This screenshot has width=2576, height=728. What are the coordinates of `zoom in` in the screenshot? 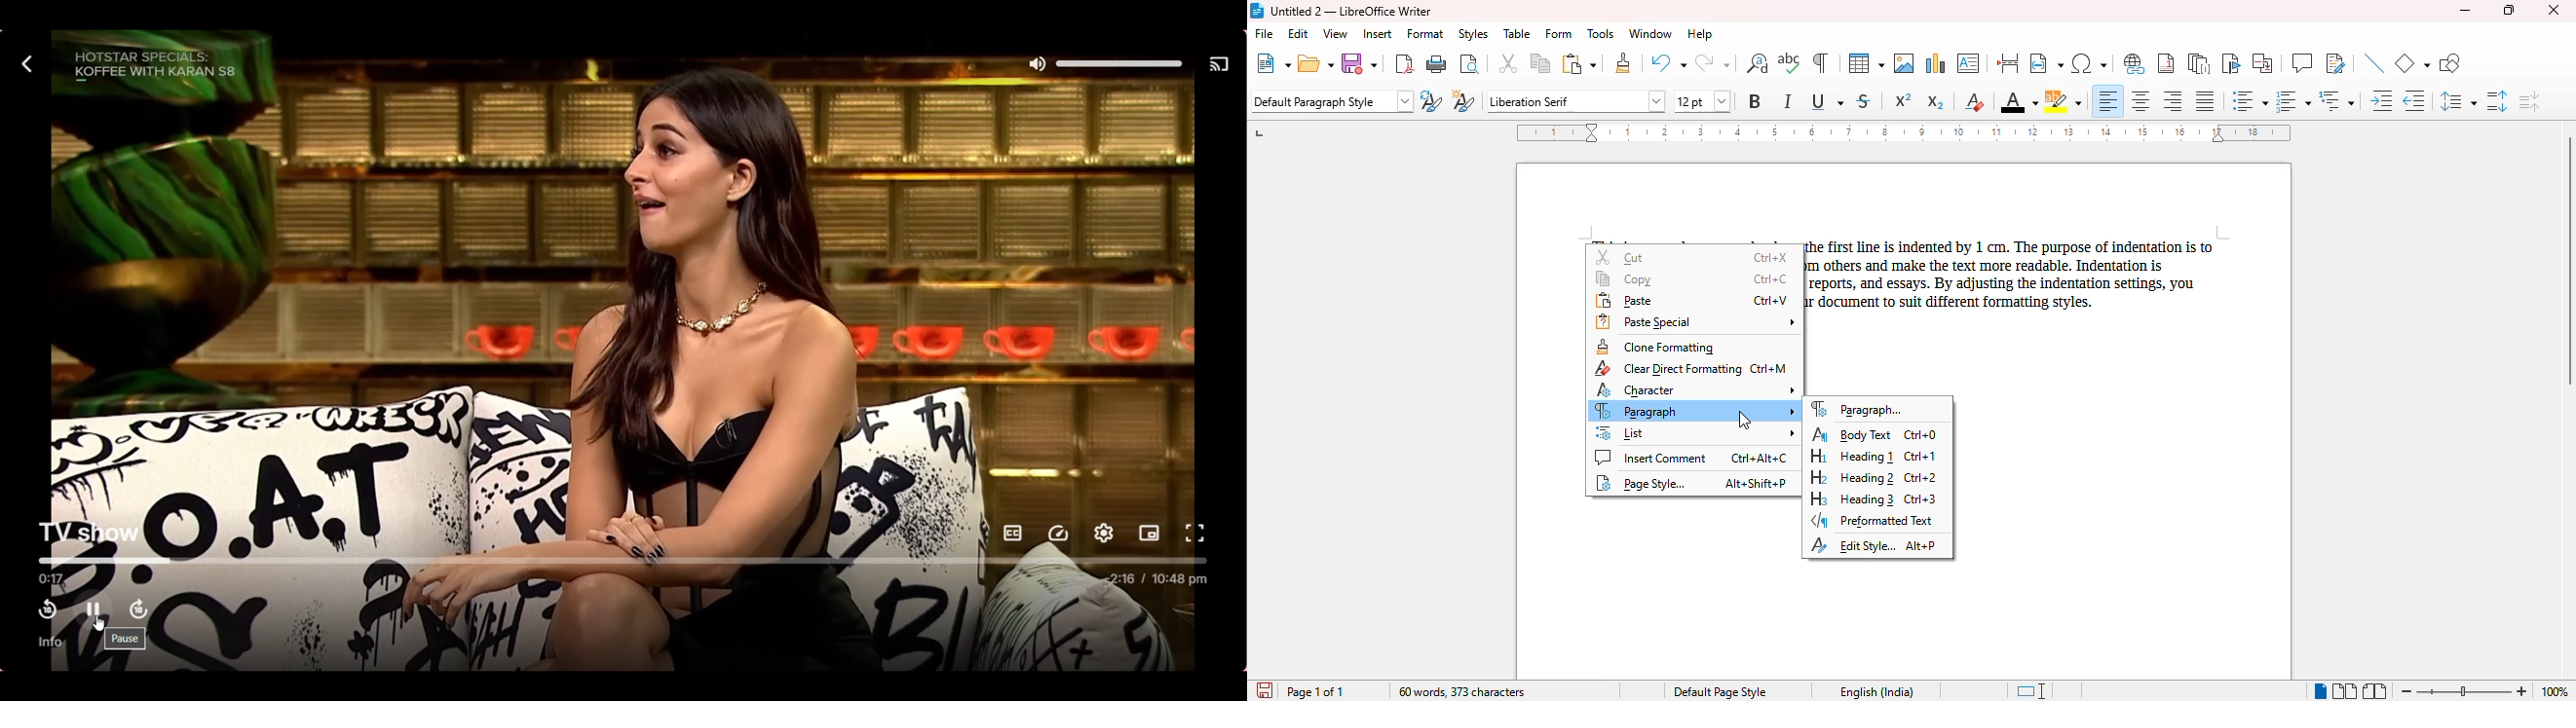 It's located at (2522, 690).